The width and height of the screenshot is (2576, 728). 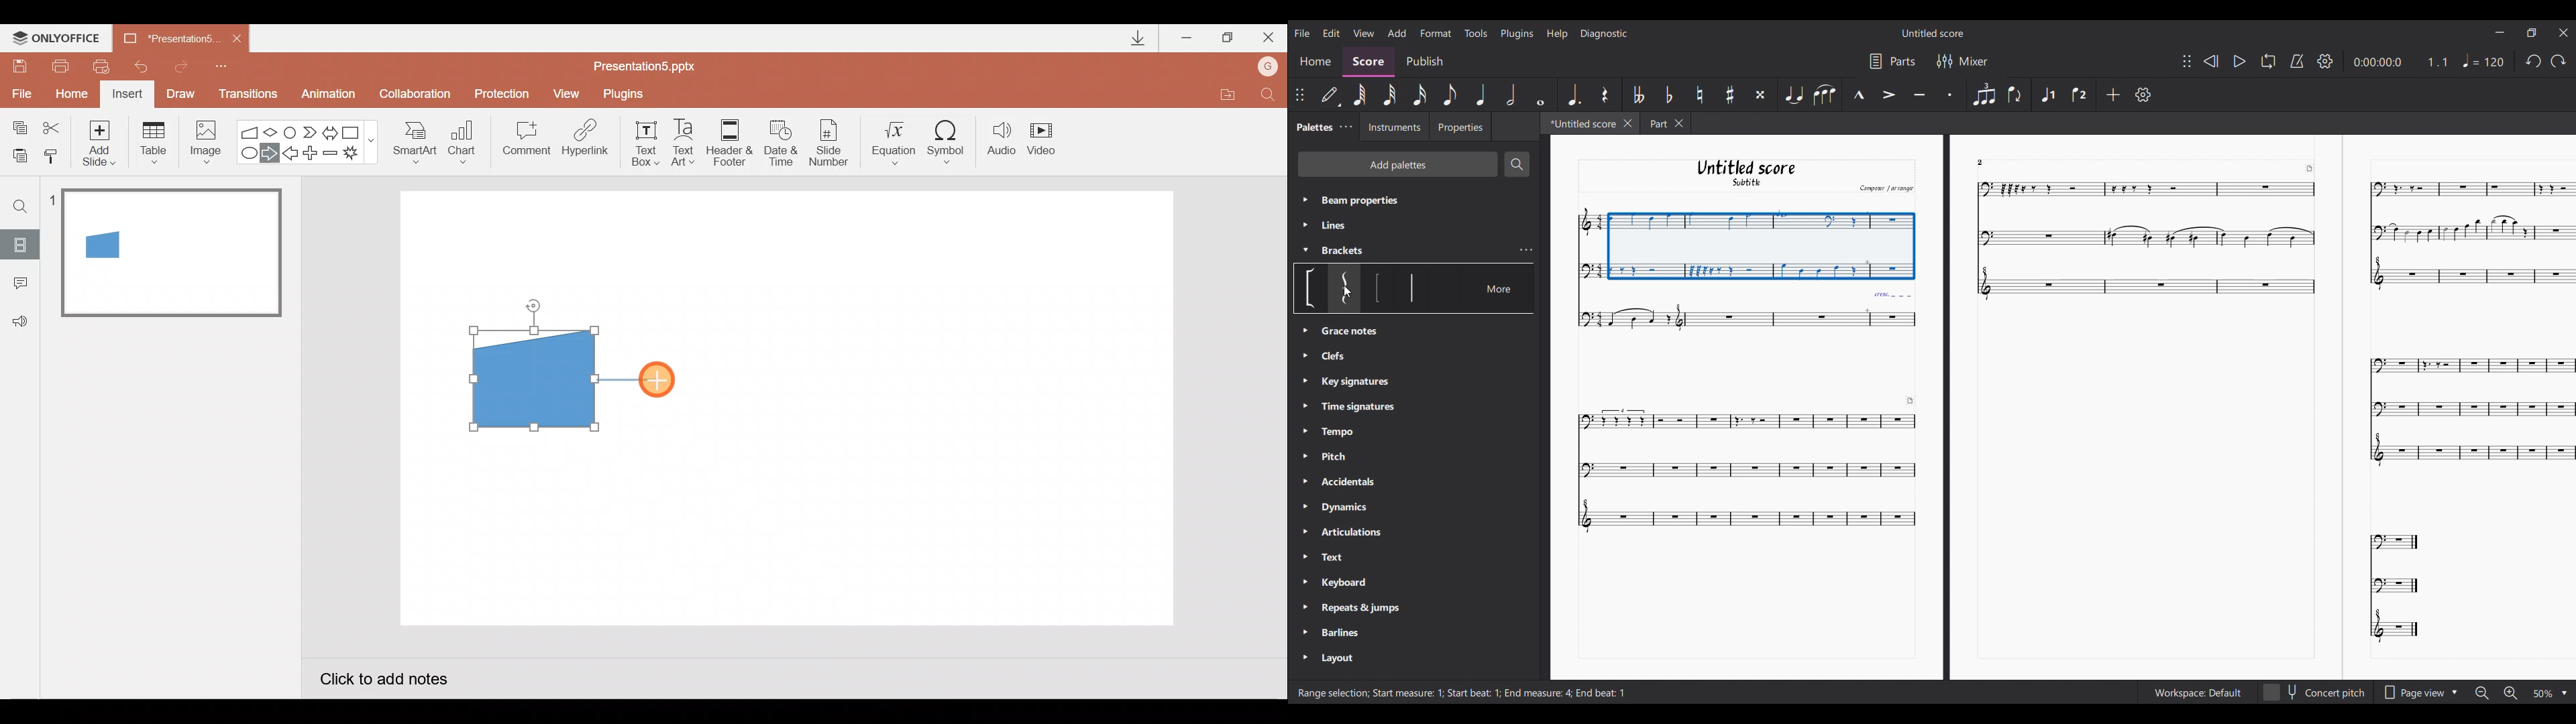 I want to click on Format, so click(x=1436, y=33).